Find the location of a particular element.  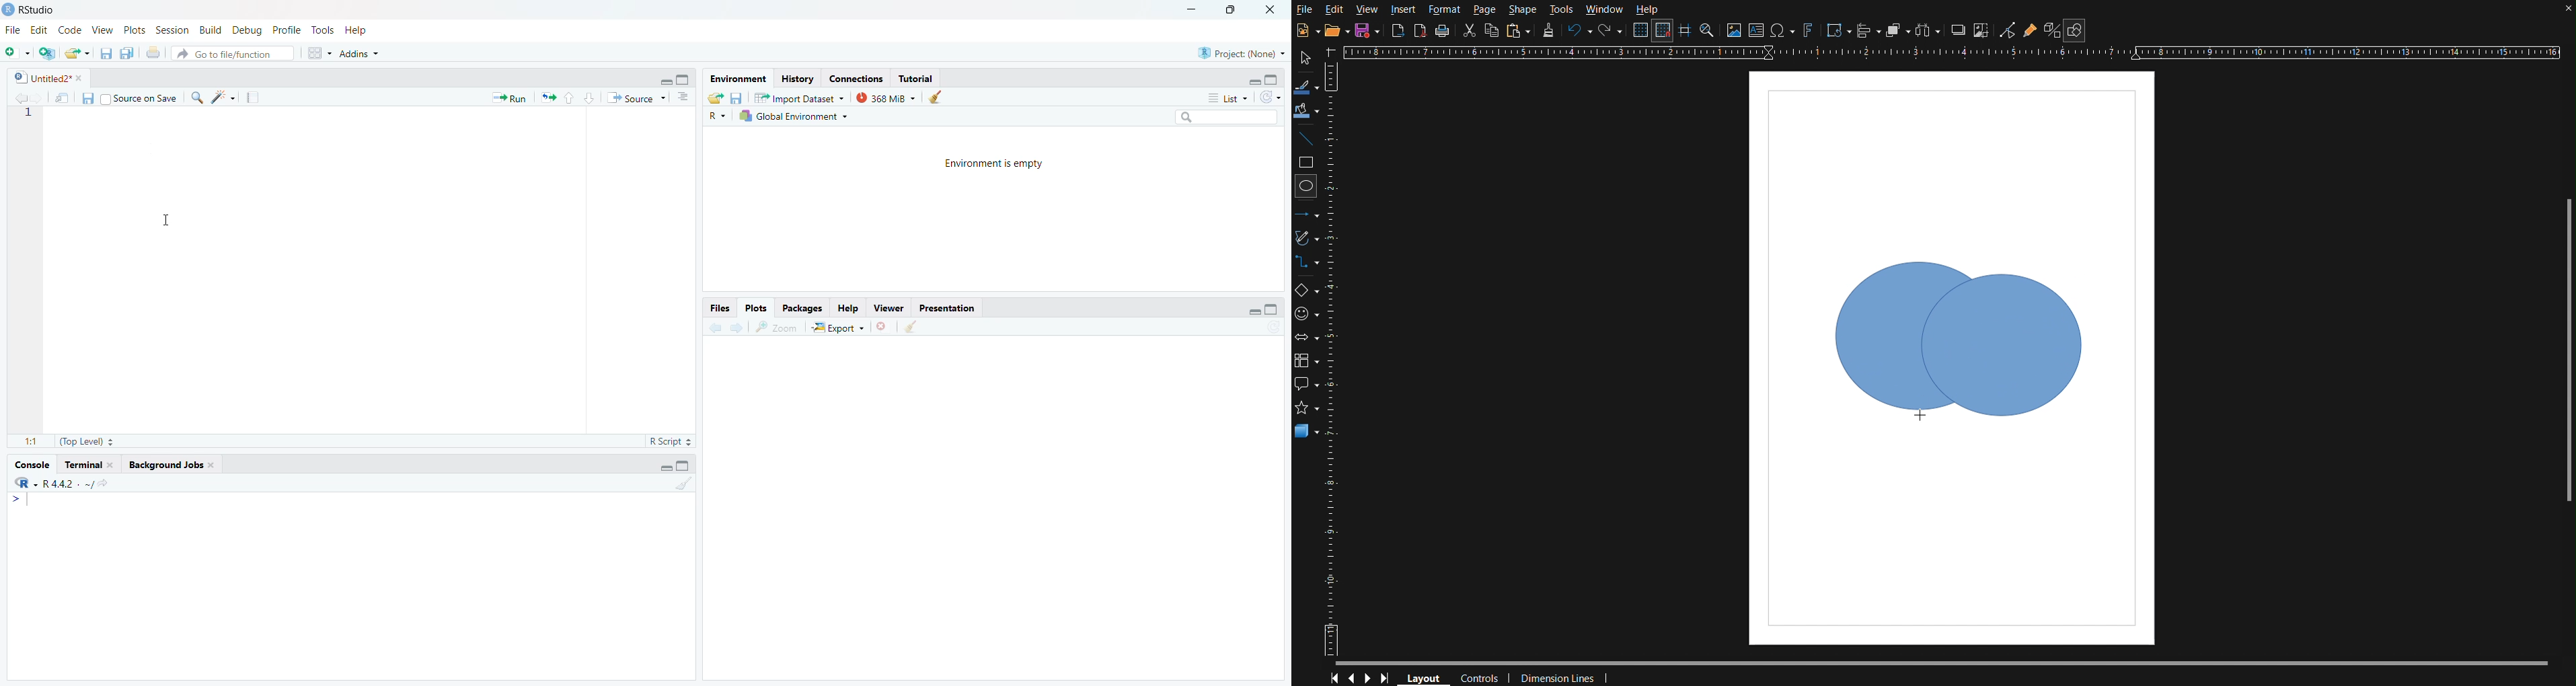

Basic Shapes is located at coordinates (1306, 287).